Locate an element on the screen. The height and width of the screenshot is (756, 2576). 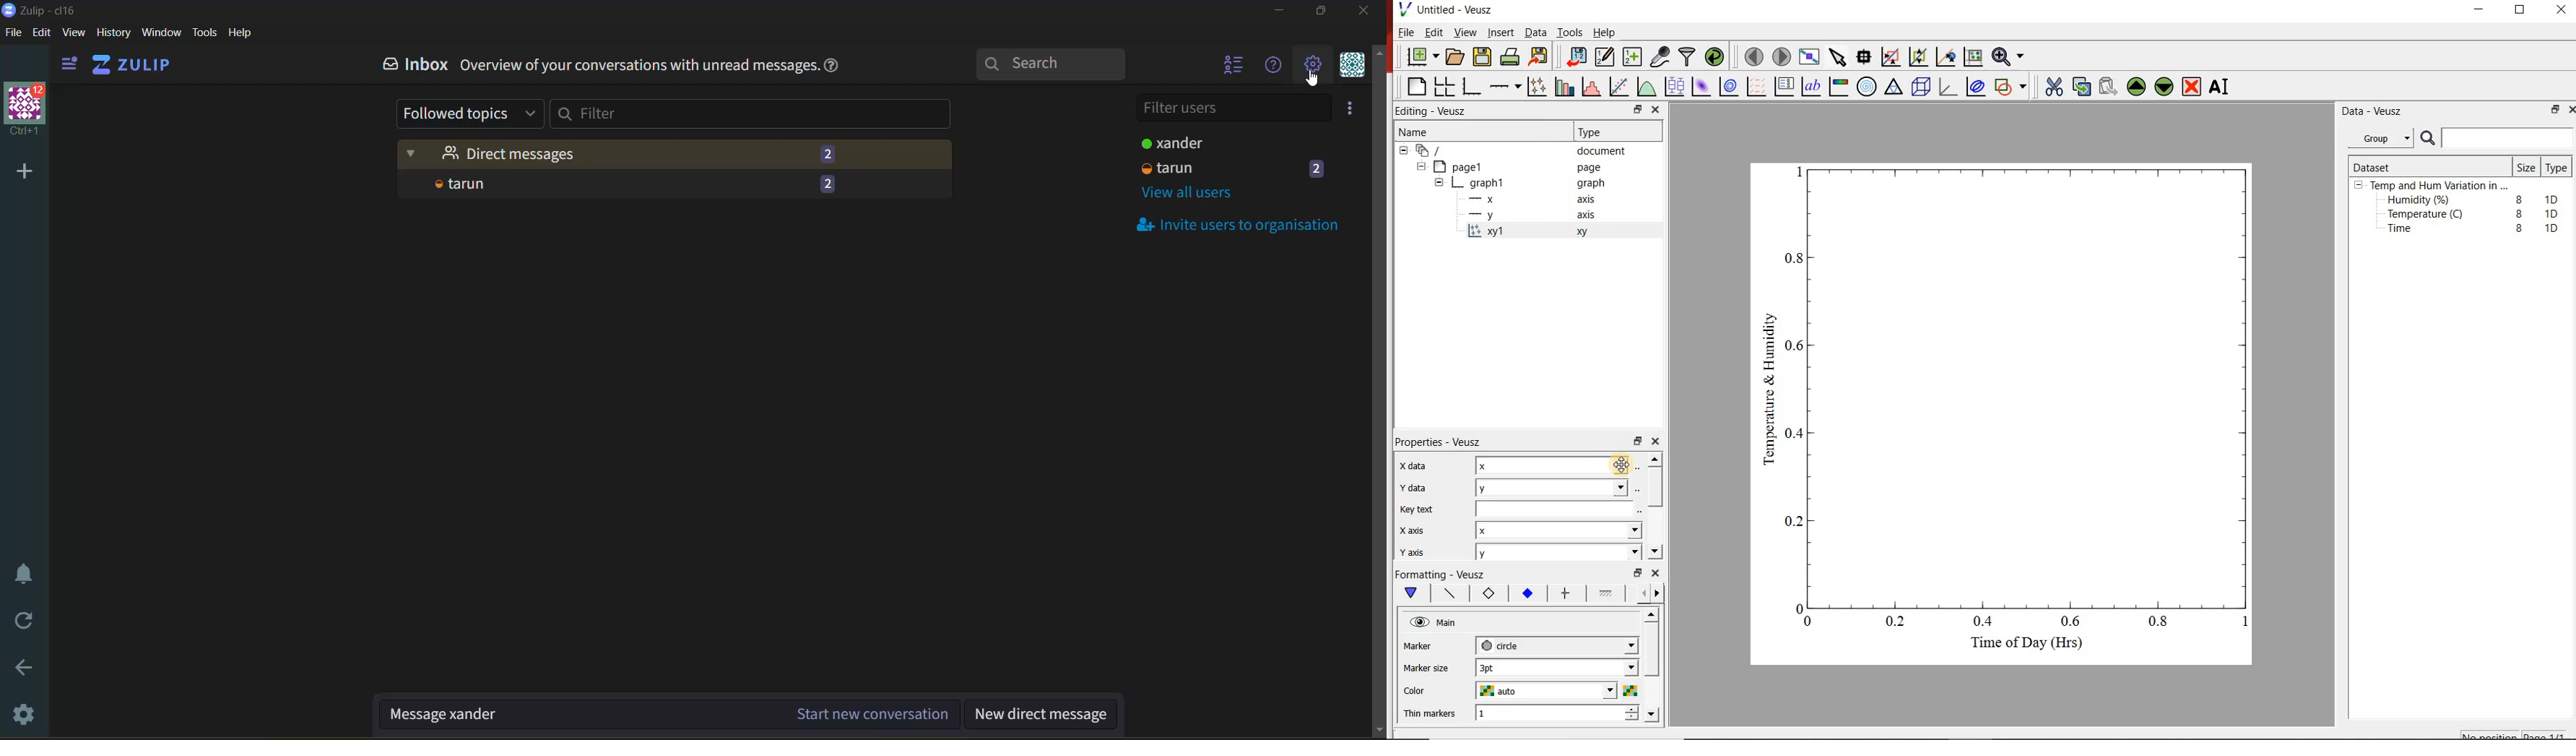
8 is located at coordinates (2517, 213).